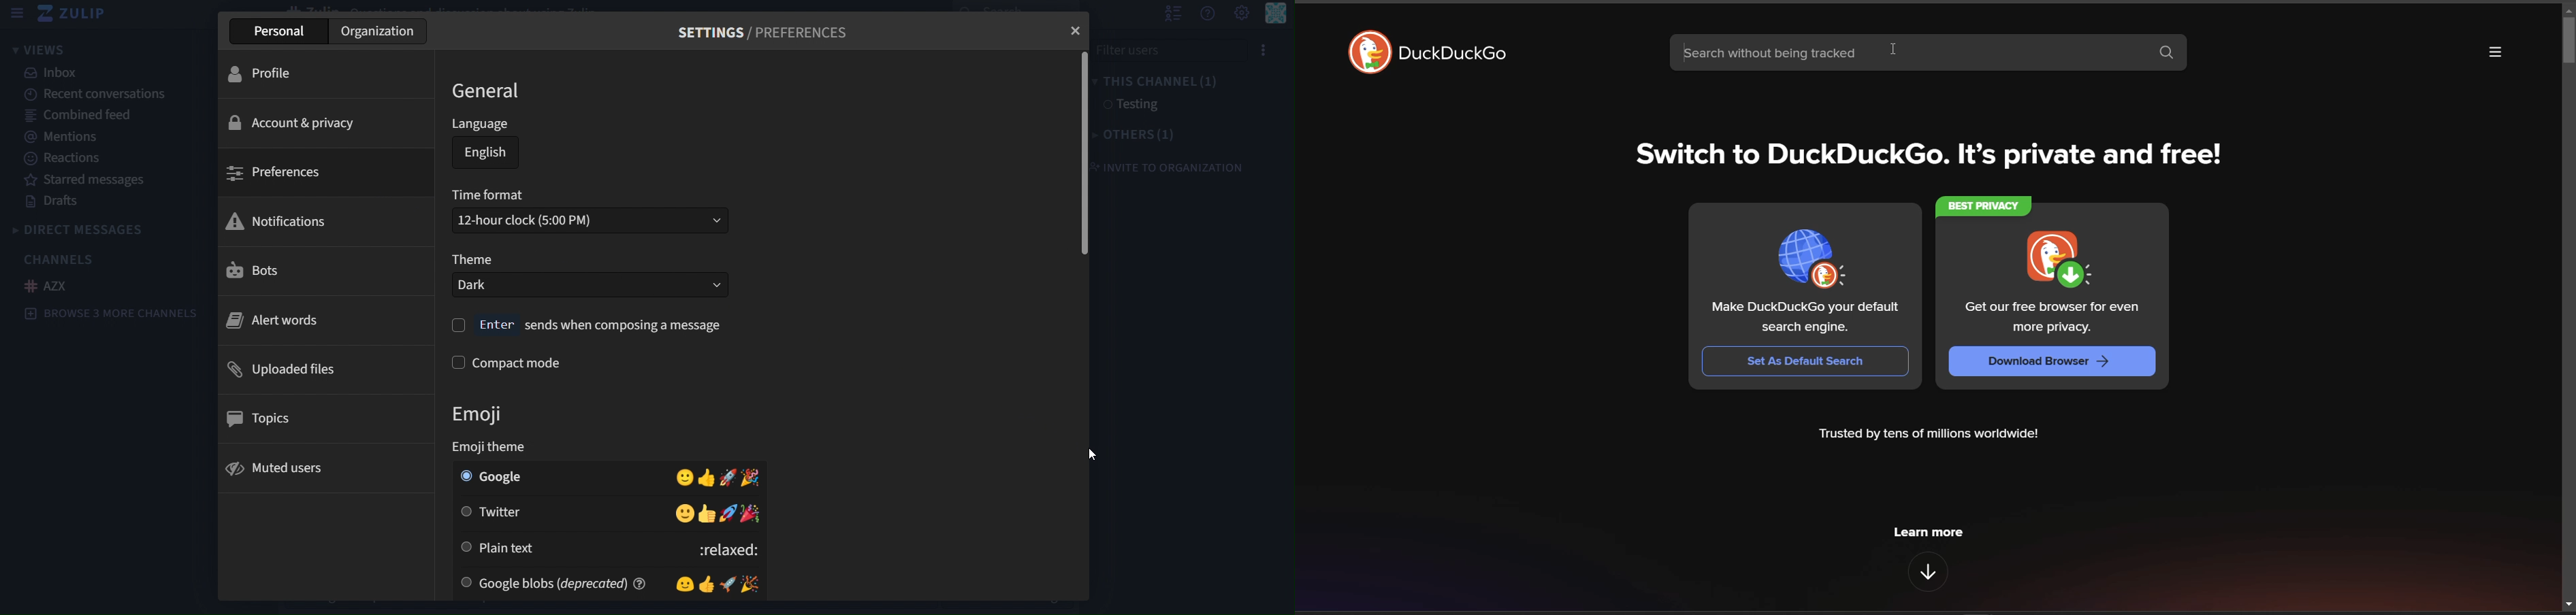 The height and width of the screenshot is (616, 2576). Describe the element at coordinates (728, 548) in the screenshot. I see `:relaxed:` at that location.